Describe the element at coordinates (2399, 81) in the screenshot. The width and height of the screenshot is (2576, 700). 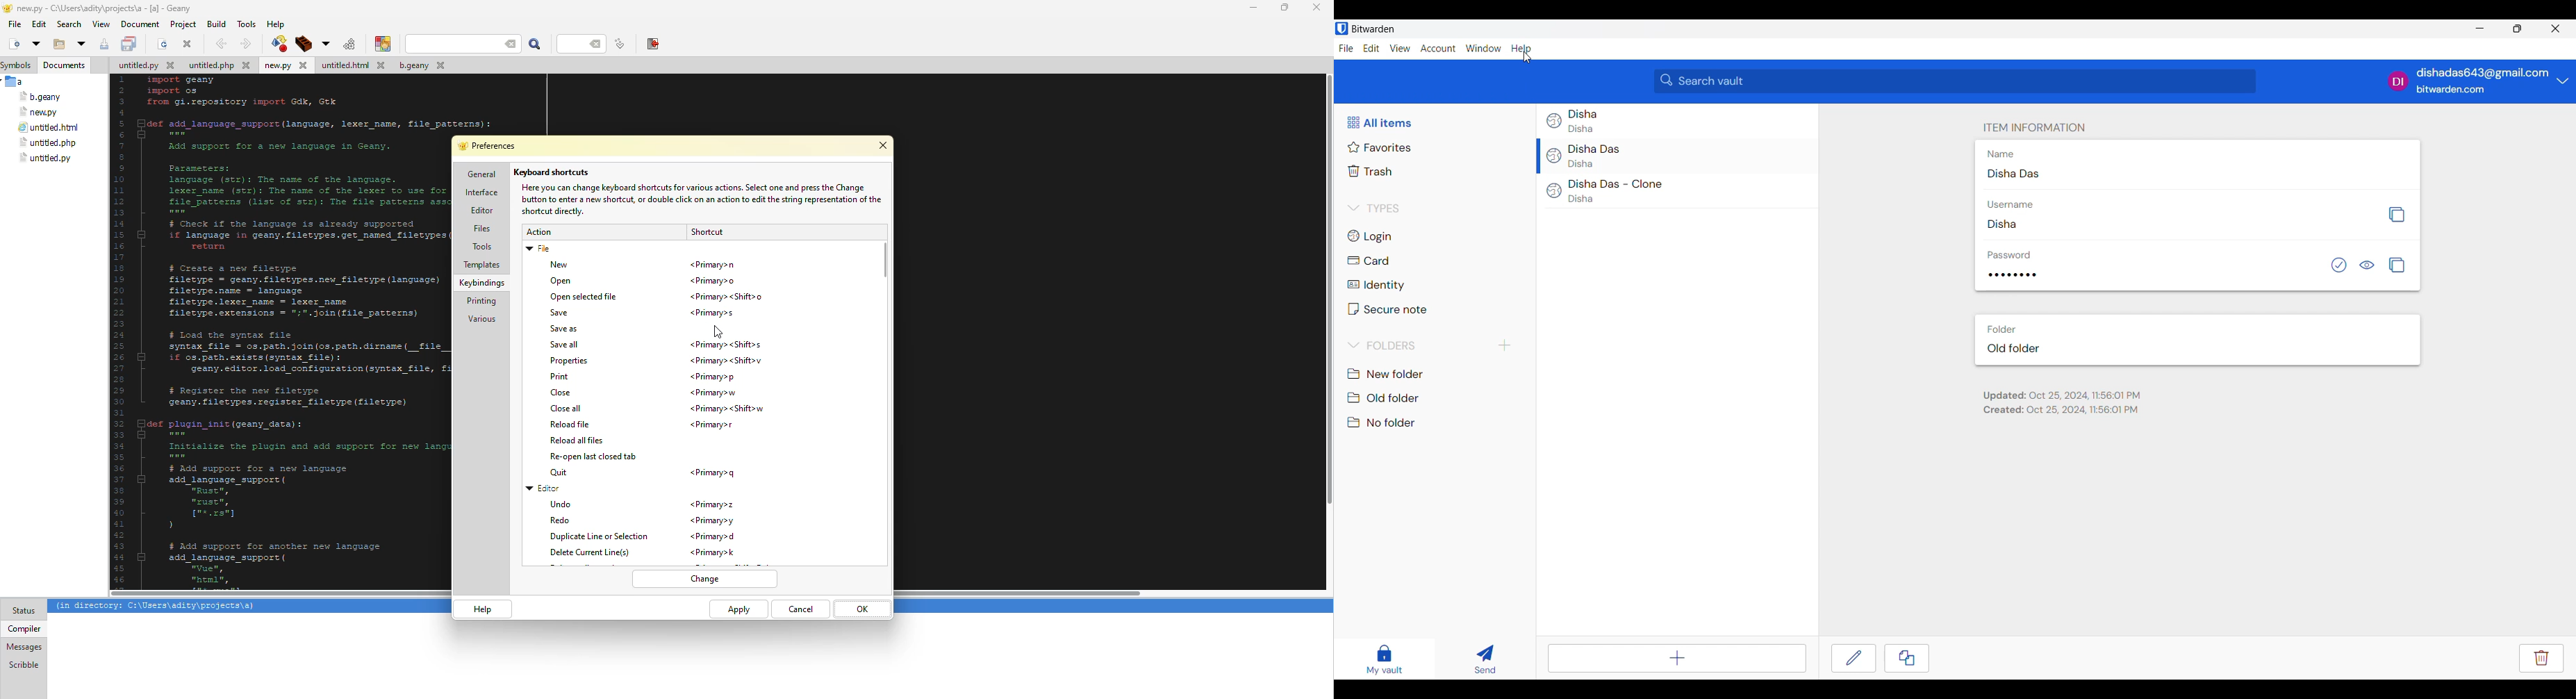
I see `Profile image` at that location.